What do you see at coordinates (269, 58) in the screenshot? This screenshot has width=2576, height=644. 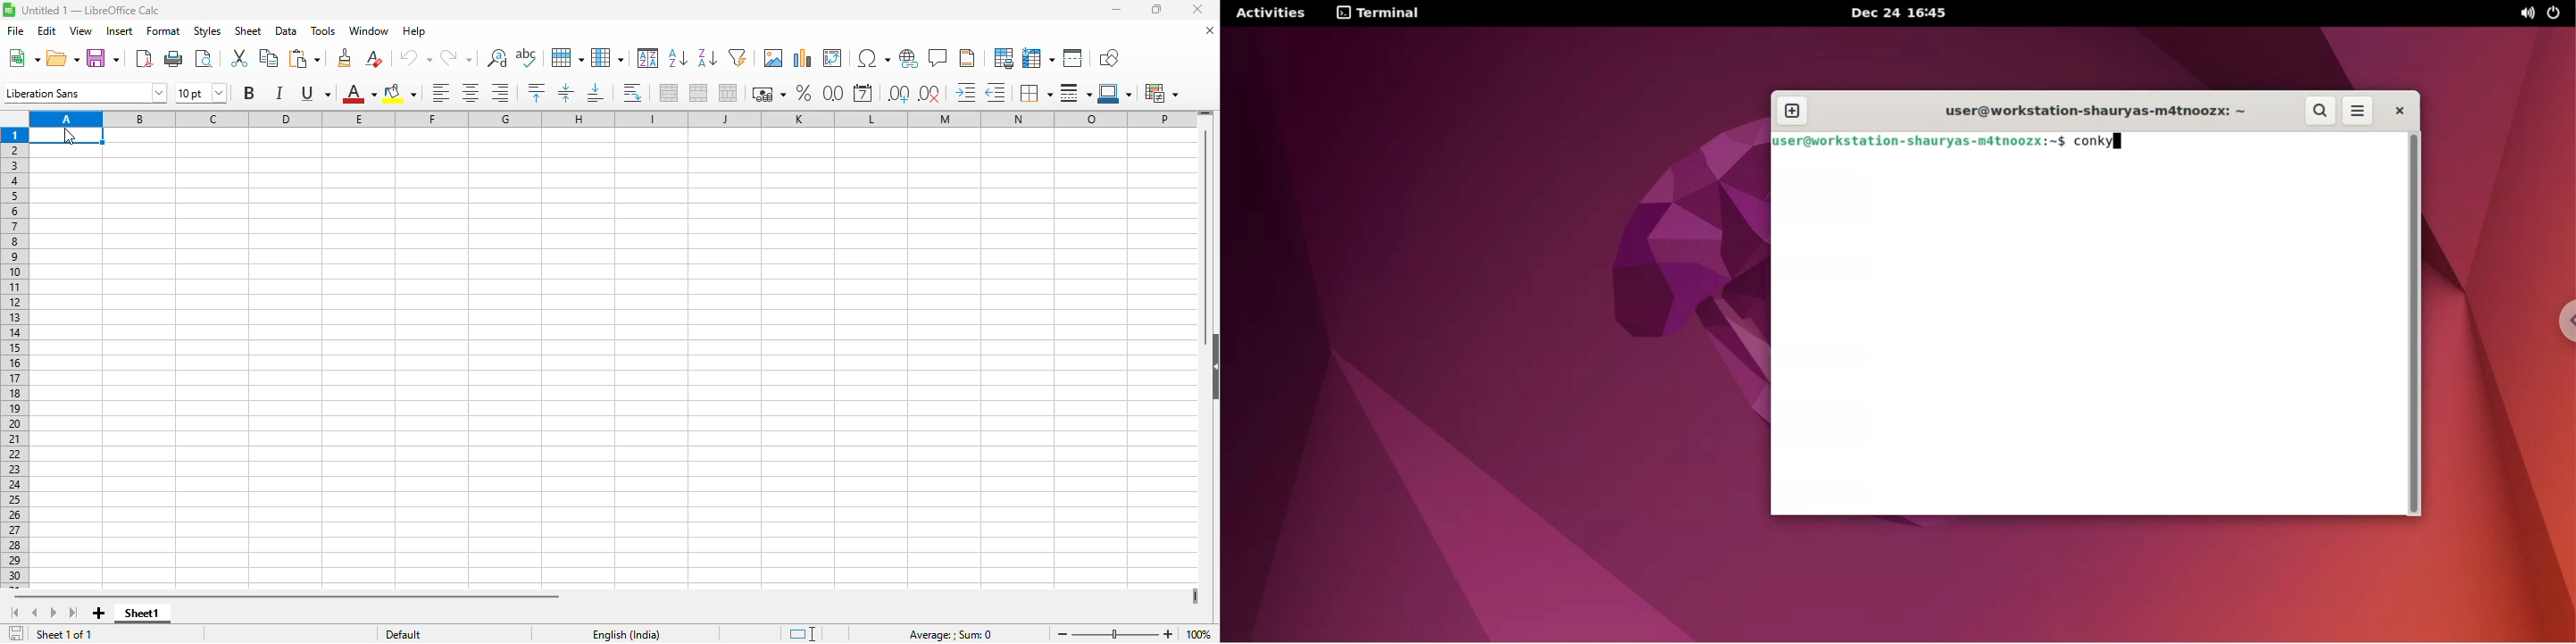 I see `copy` at bounding box center [269, 58].